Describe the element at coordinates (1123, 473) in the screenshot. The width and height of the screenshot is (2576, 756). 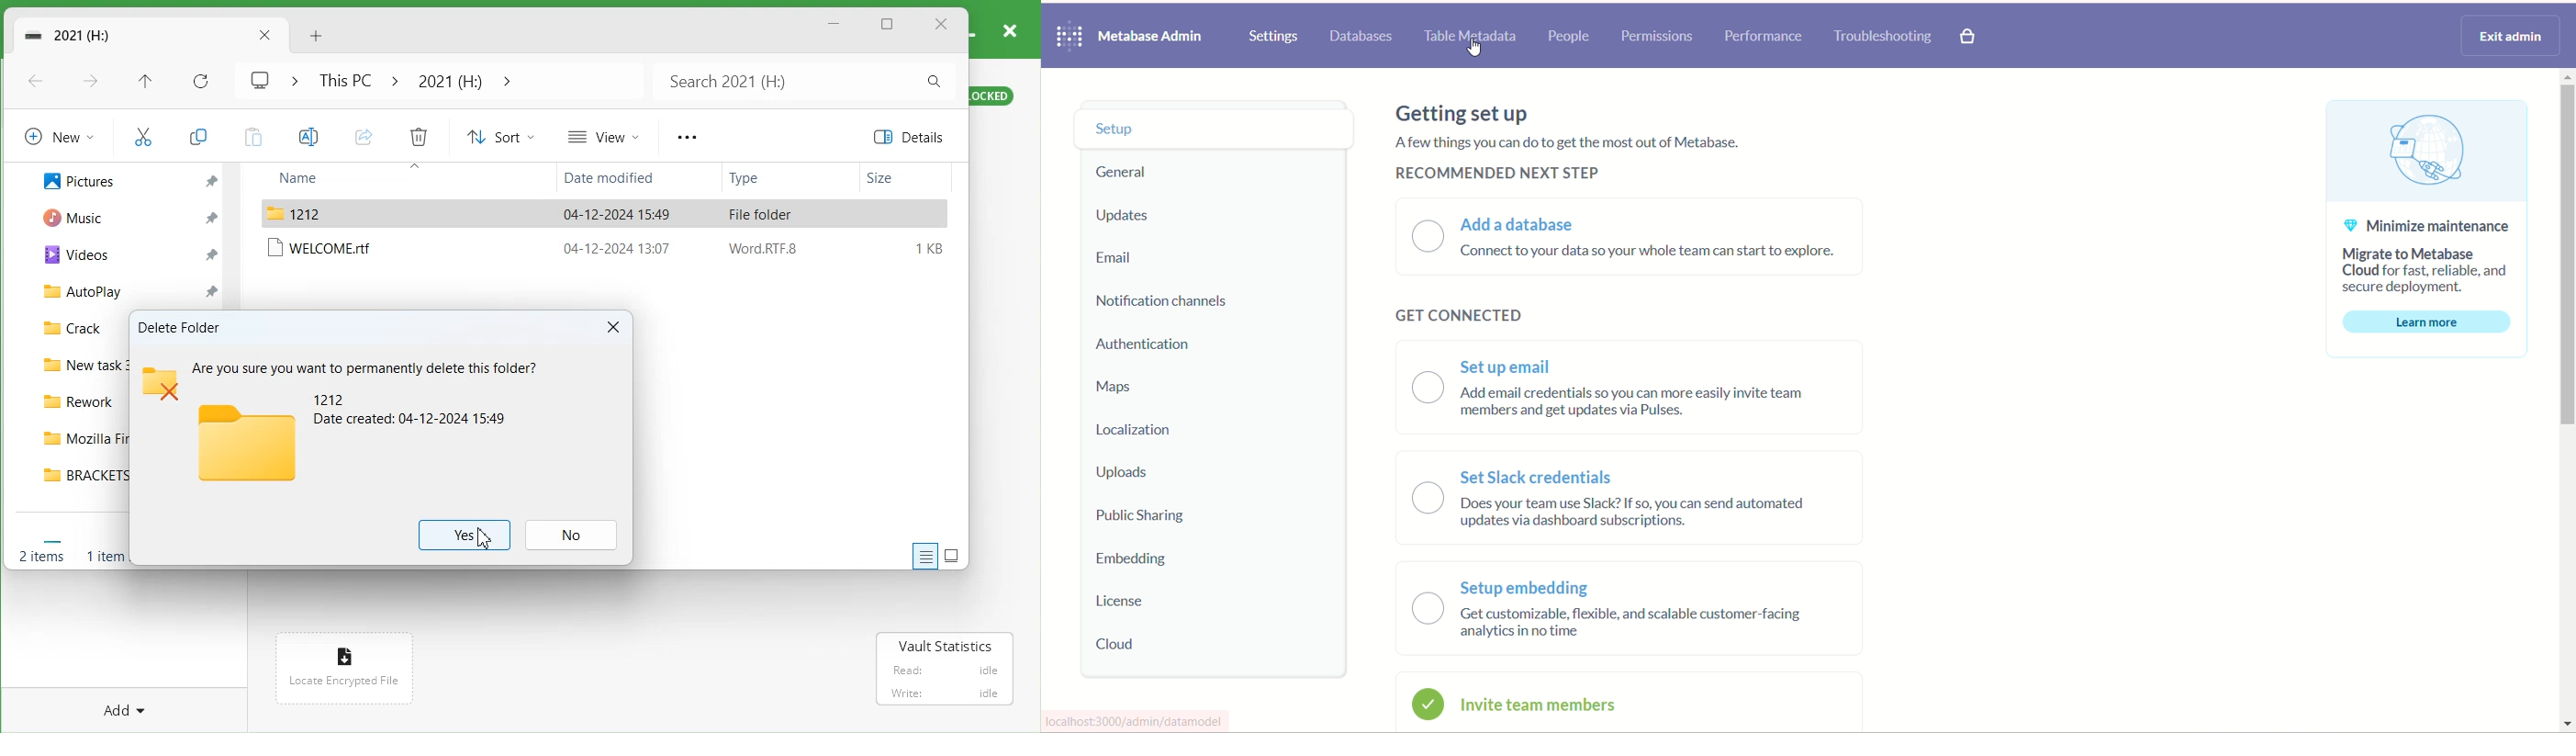
I see `uploads` at that location.